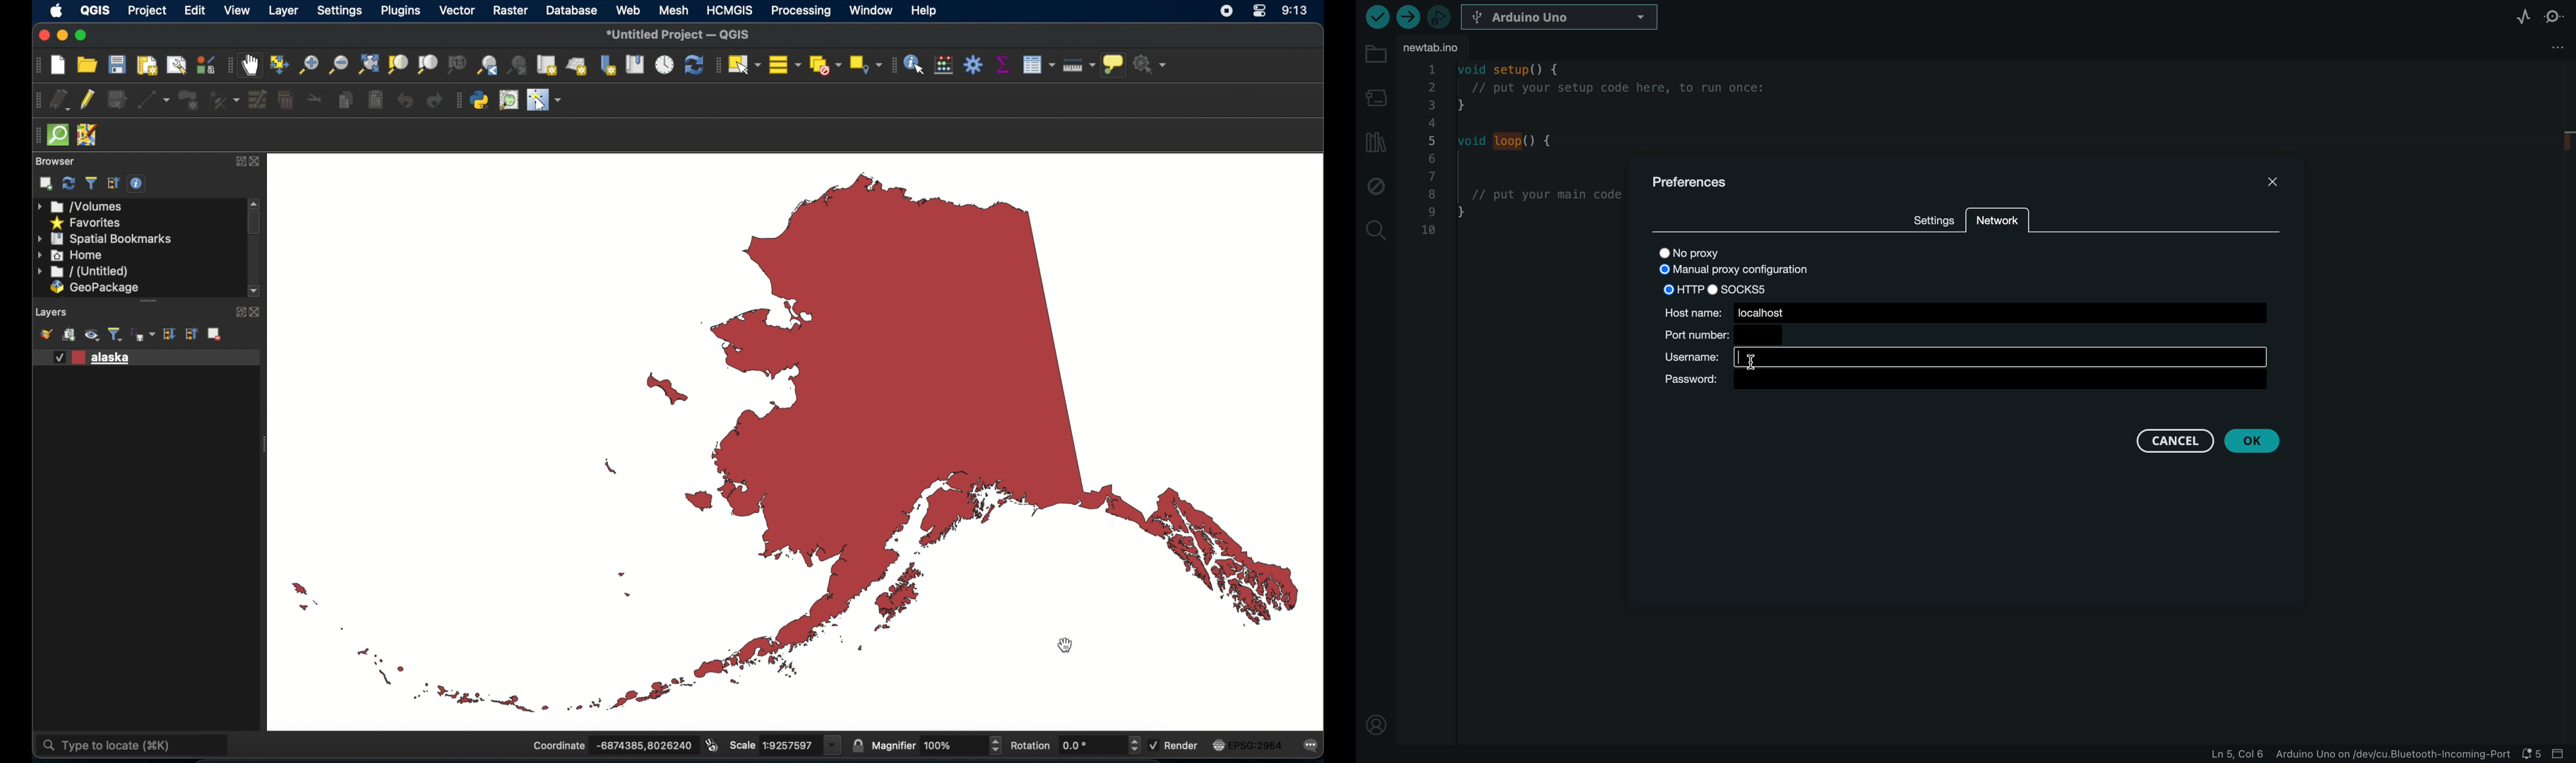 This screenshot has width=2576, height=784. What do you see at coordinates (1174, 745) in the screenshot?
I see `render` at bounding box center [1174, 745].